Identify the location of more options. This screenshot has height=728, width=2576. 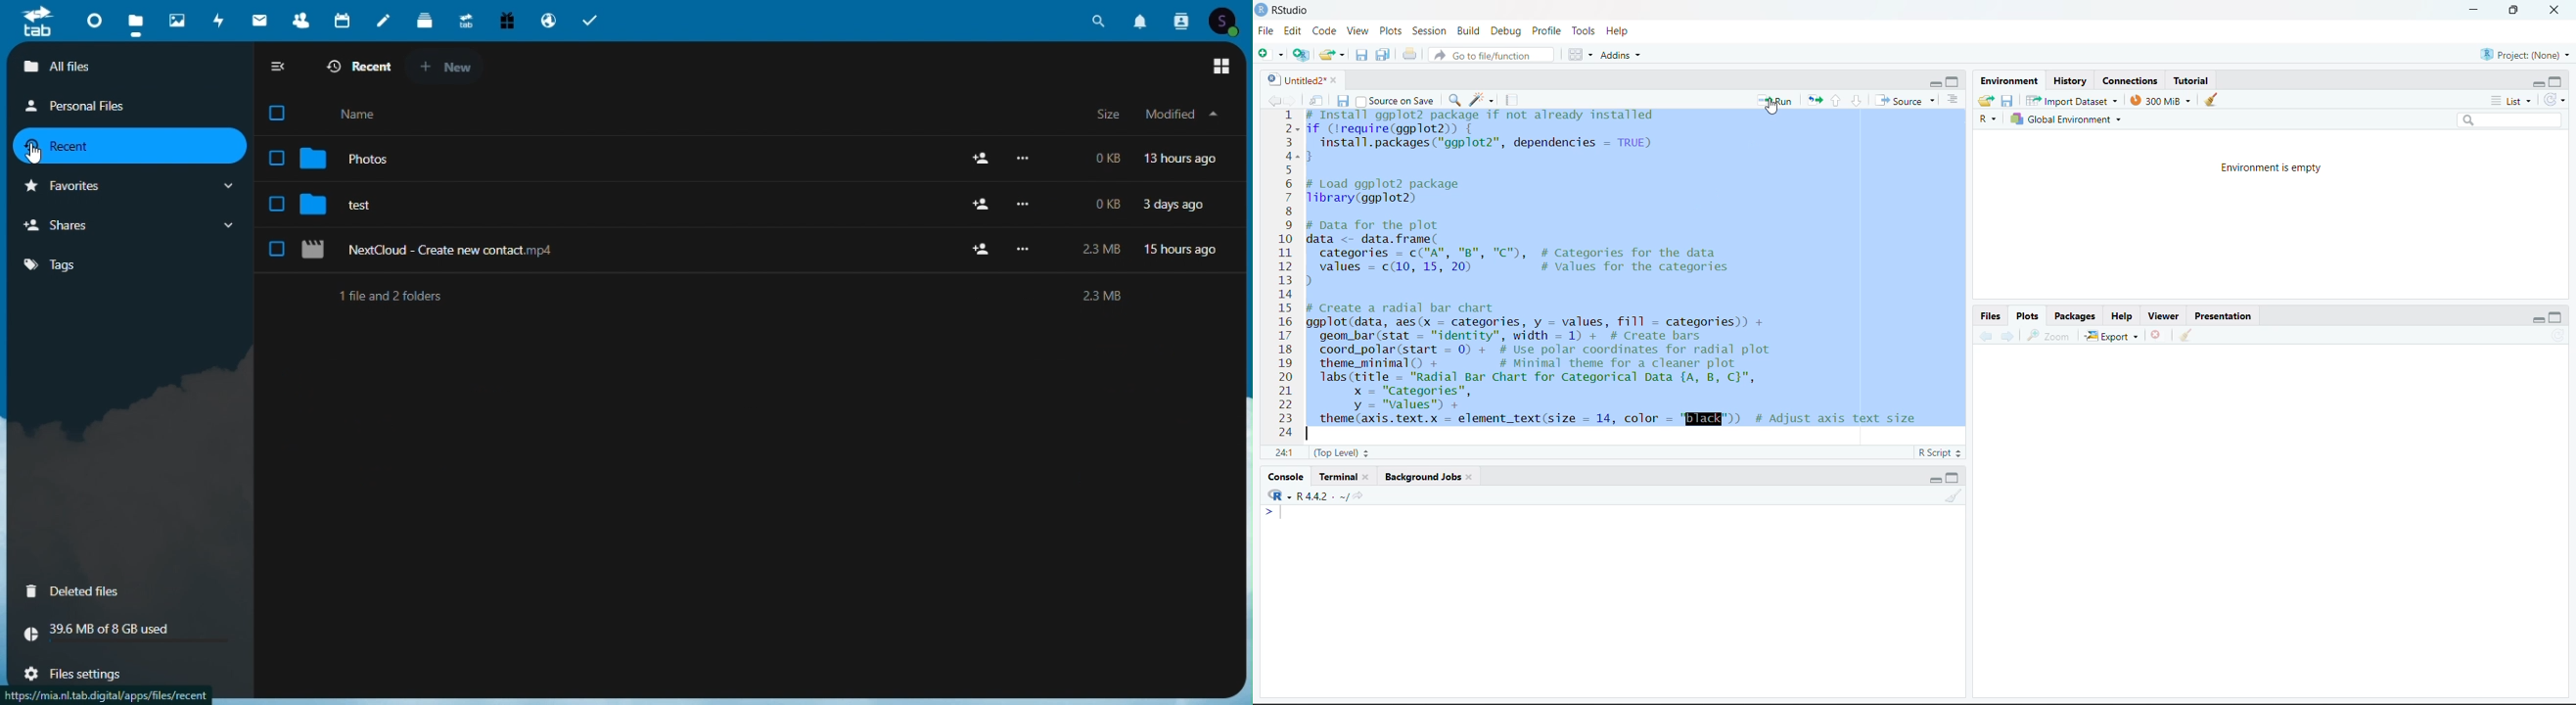
(1027, 252).